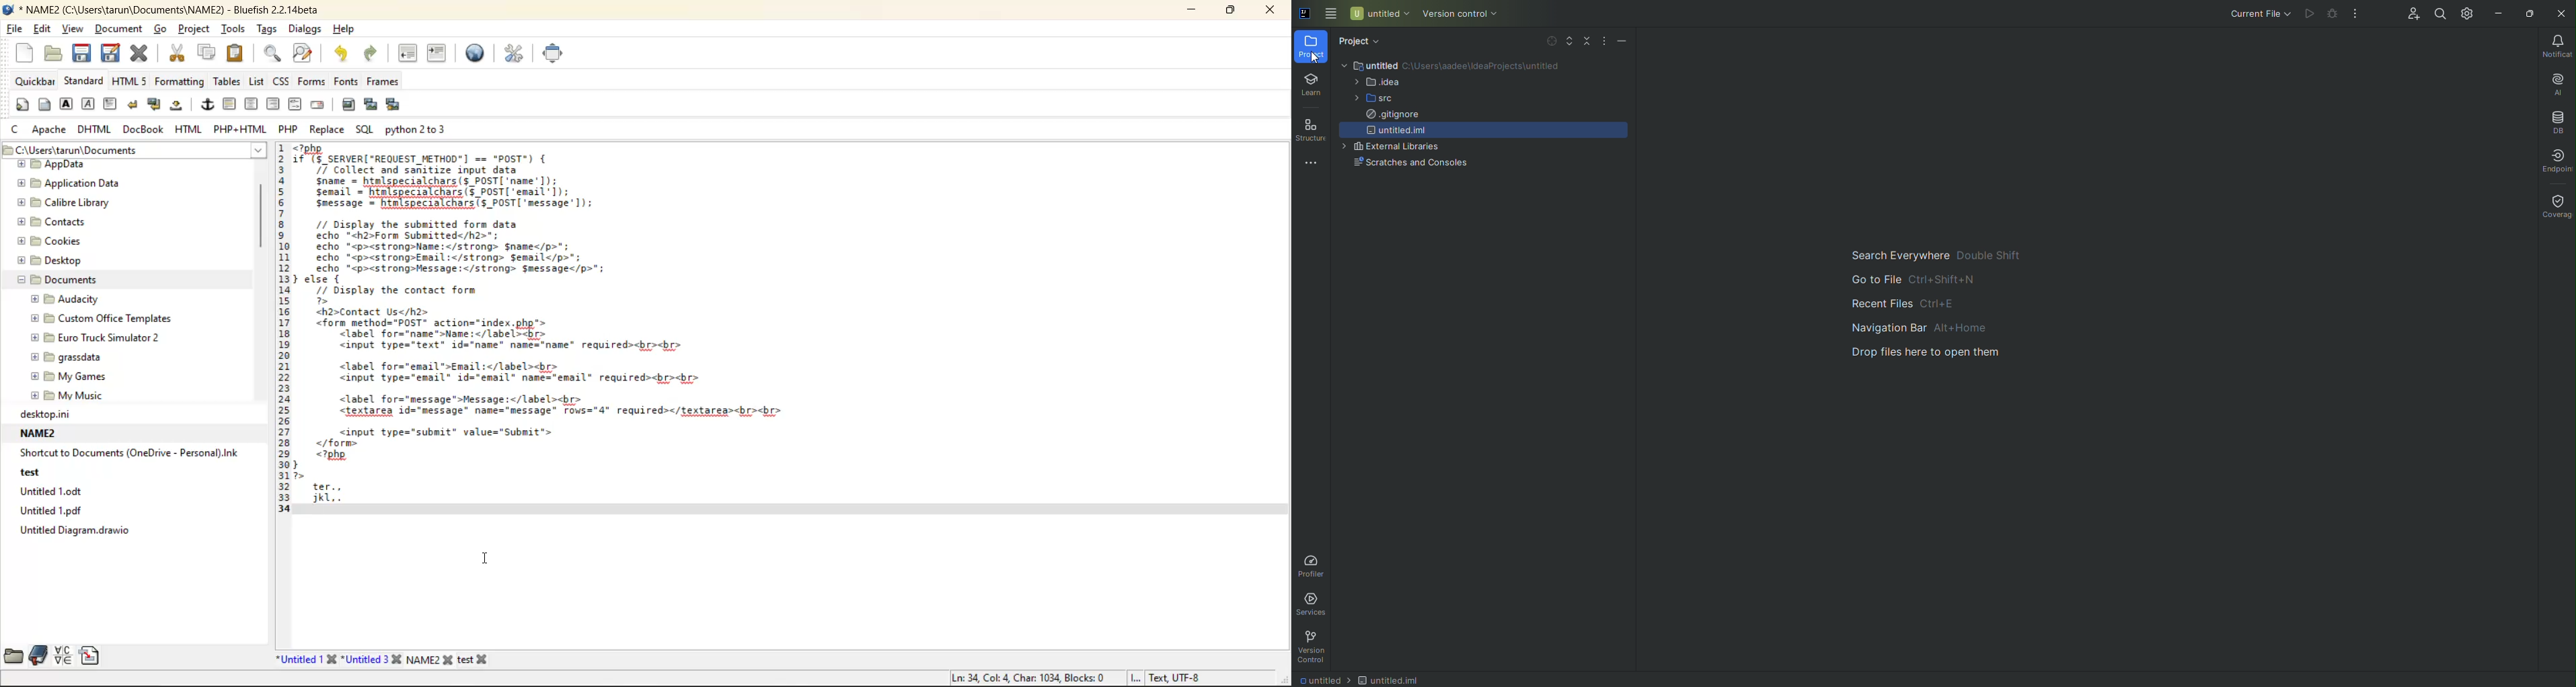  What do you see at coordinates (50, 241) in the screenshot?
I see `Cookies` at bounding box center [50, 241].